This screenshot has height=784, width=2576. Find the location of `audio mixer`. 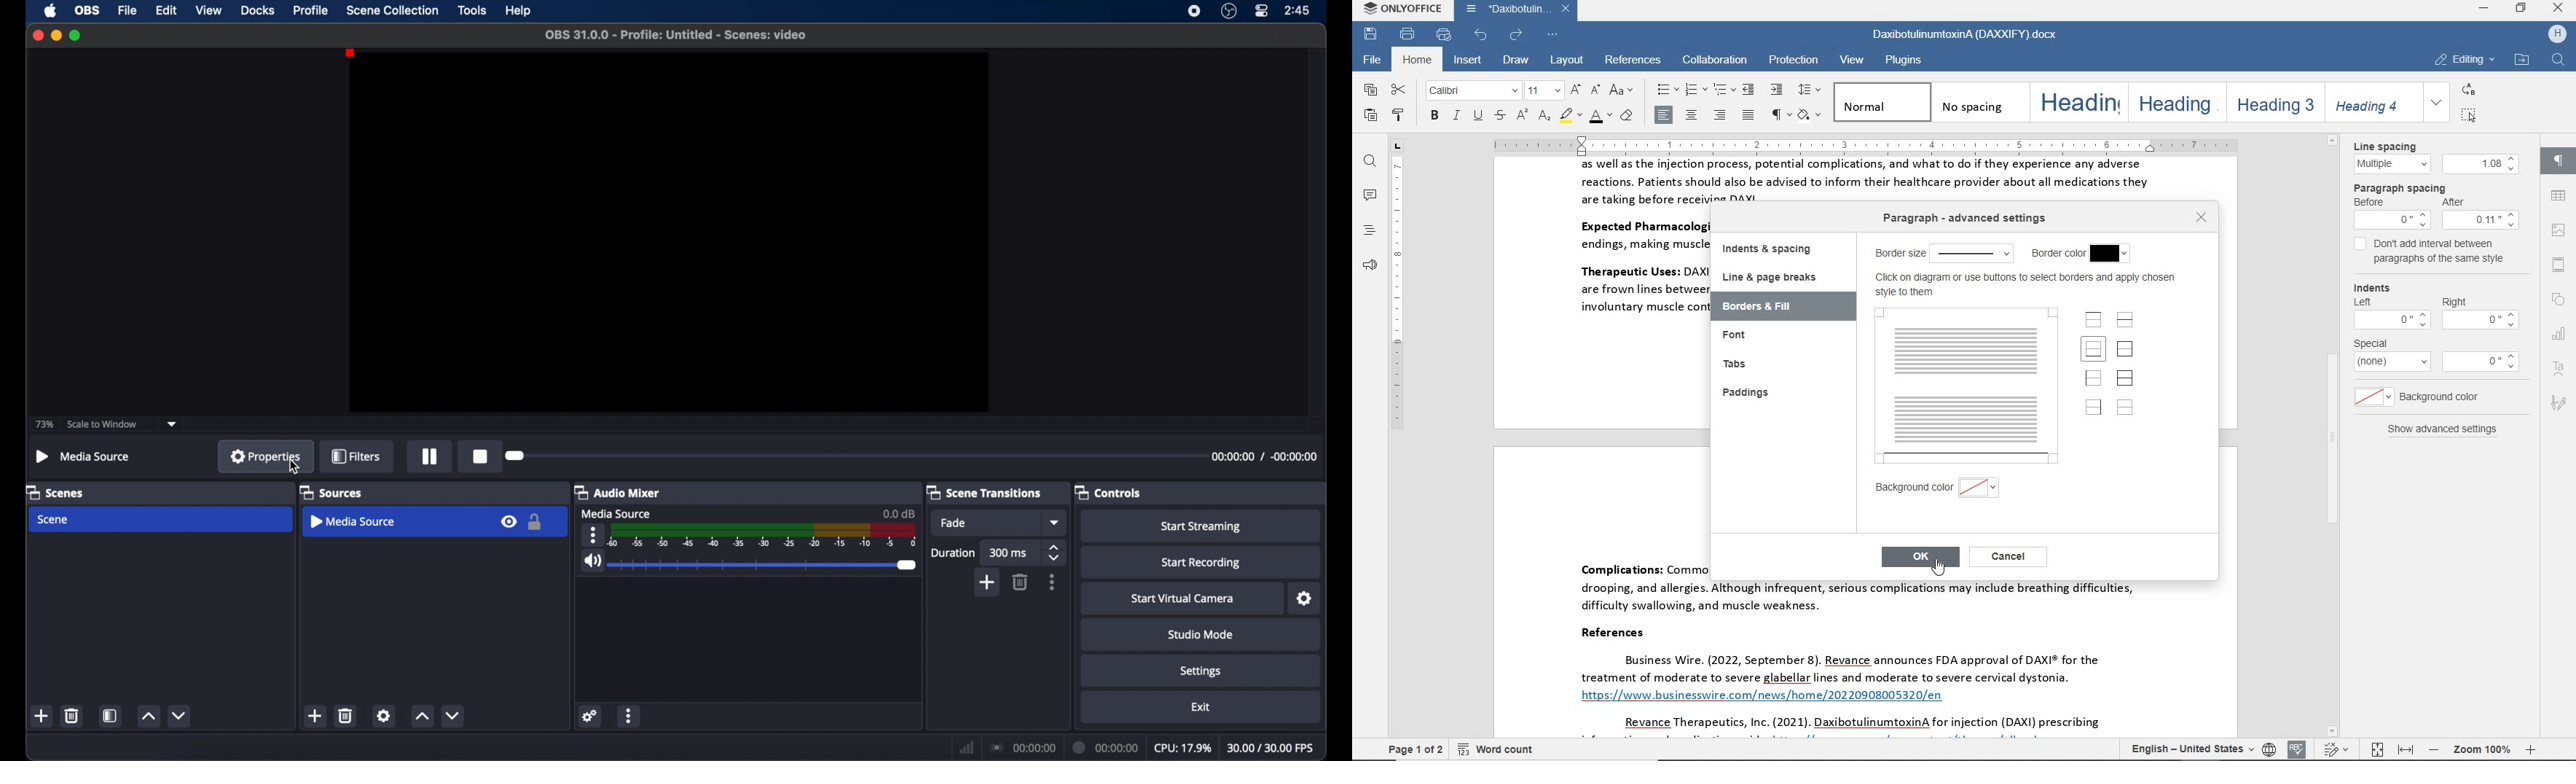

audio mixer is located at coordinates (618, 493).